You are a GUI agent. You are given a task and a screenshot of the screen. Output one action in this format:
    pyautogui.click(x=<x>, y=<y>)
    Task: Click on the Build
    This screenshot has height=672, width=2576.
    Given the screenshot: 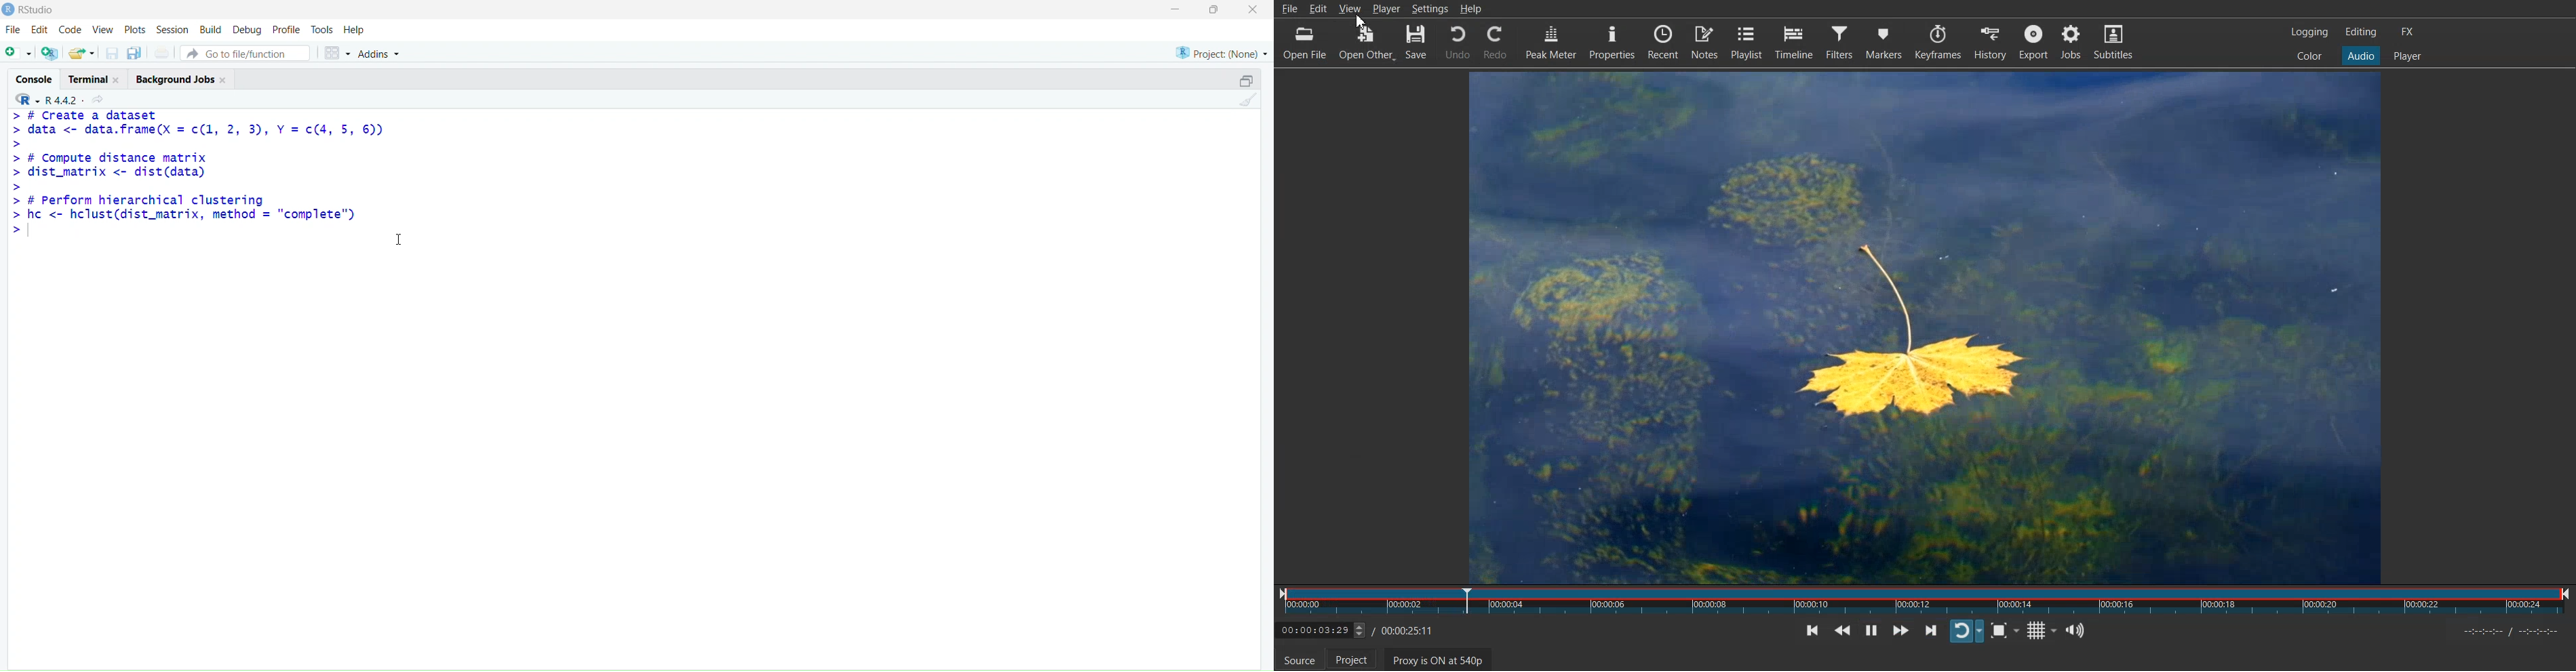 What is the action you would take?
    pyautogui.click(x=210, y=30)
    